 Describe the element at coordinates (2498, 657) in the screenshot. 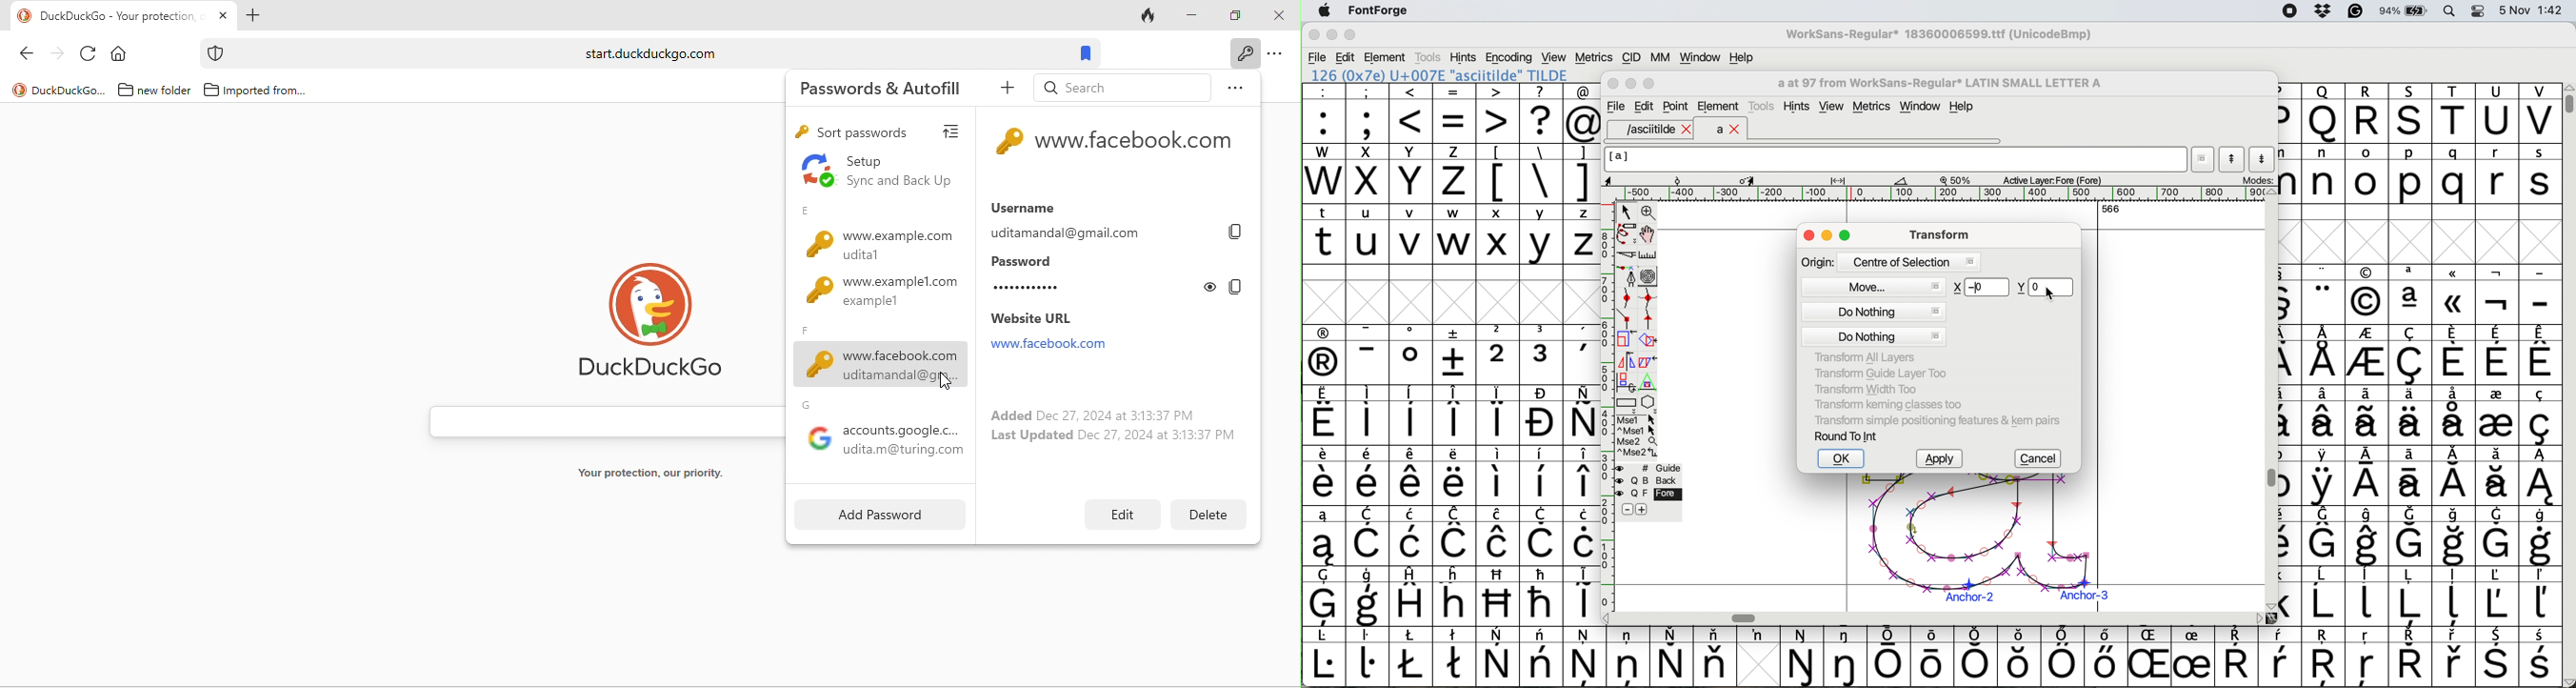

I see `symbol` at that location.